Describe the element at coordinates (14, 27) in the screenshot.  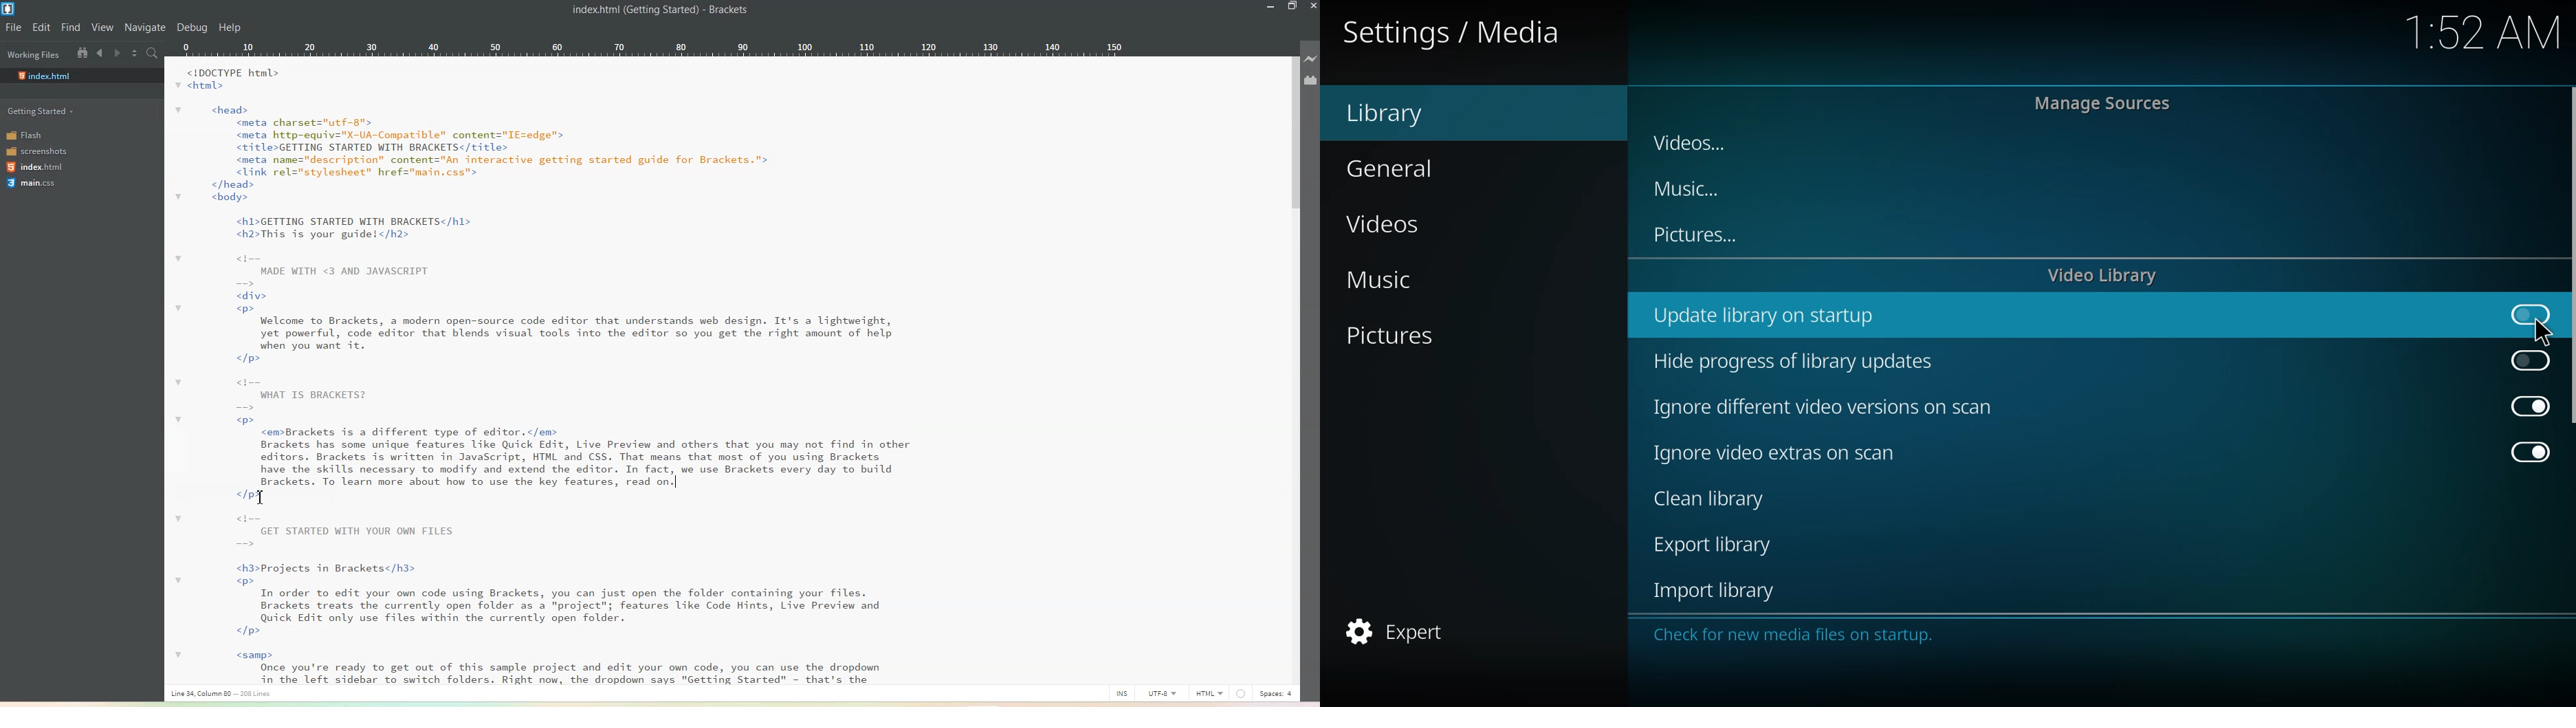
I see `File` at that location.